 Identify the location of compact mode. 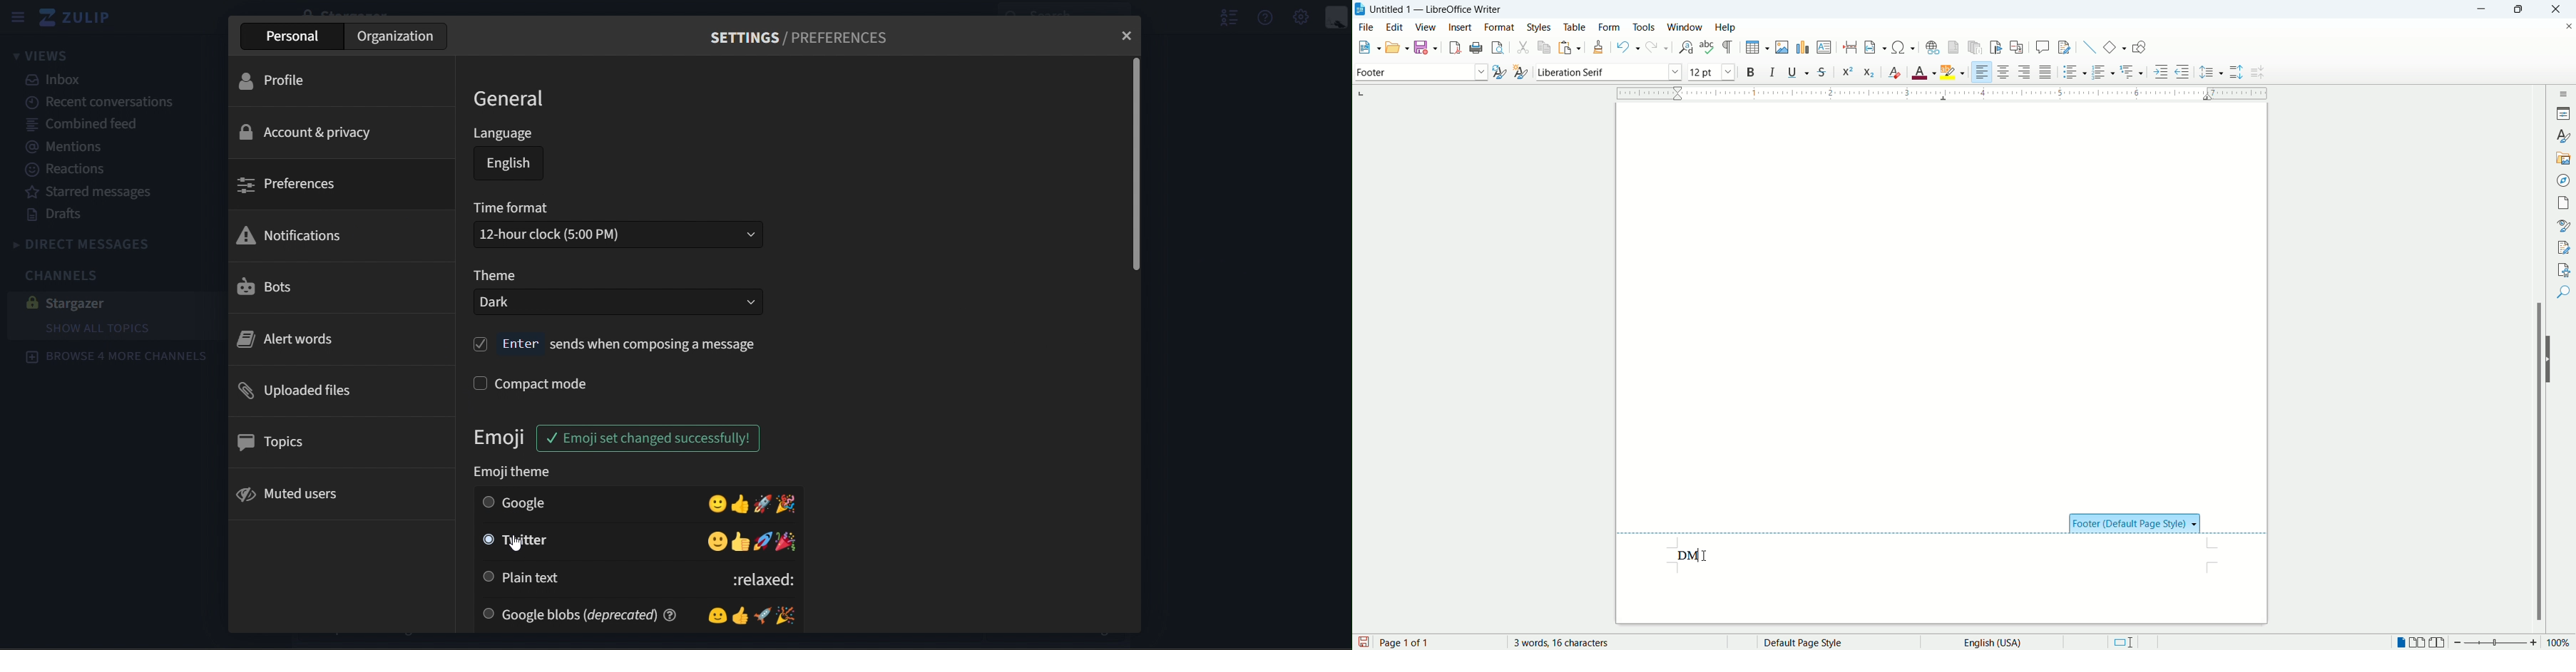
(533, 382).